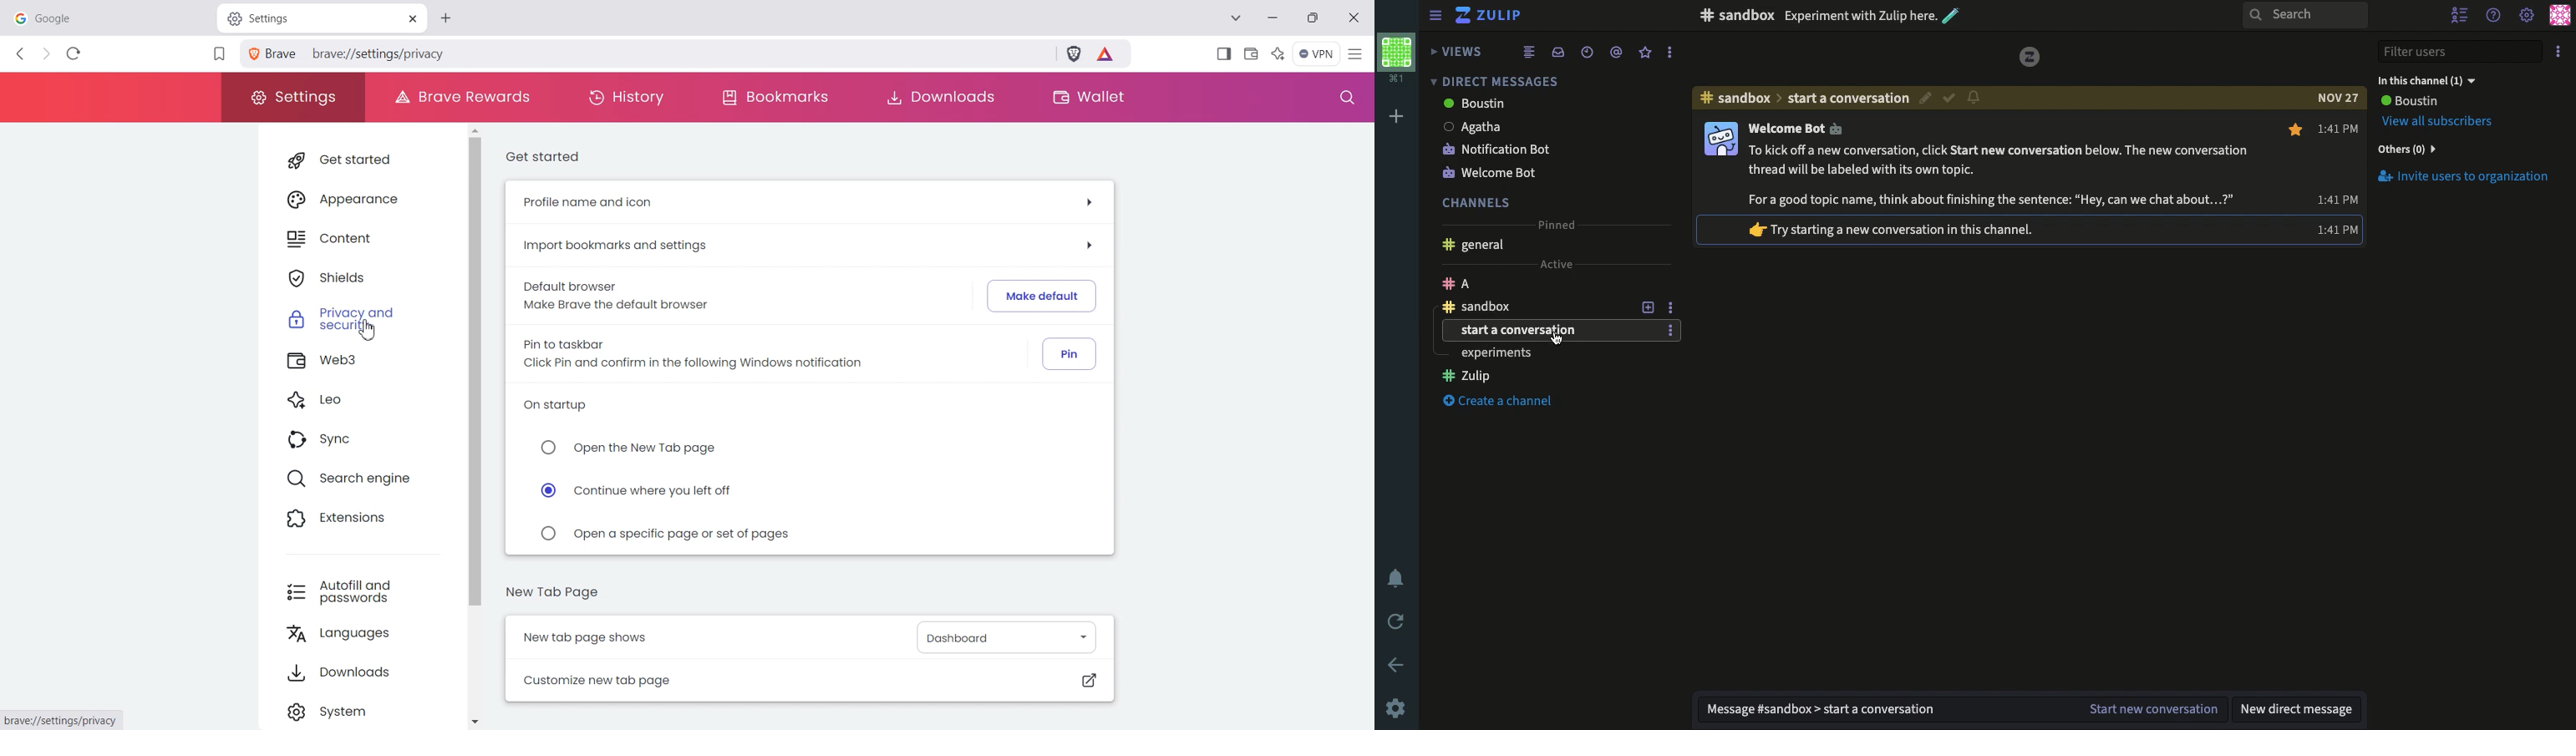 This screenshot has height=756, width=2576. I want to click on Filter users, so click(2461, 53).